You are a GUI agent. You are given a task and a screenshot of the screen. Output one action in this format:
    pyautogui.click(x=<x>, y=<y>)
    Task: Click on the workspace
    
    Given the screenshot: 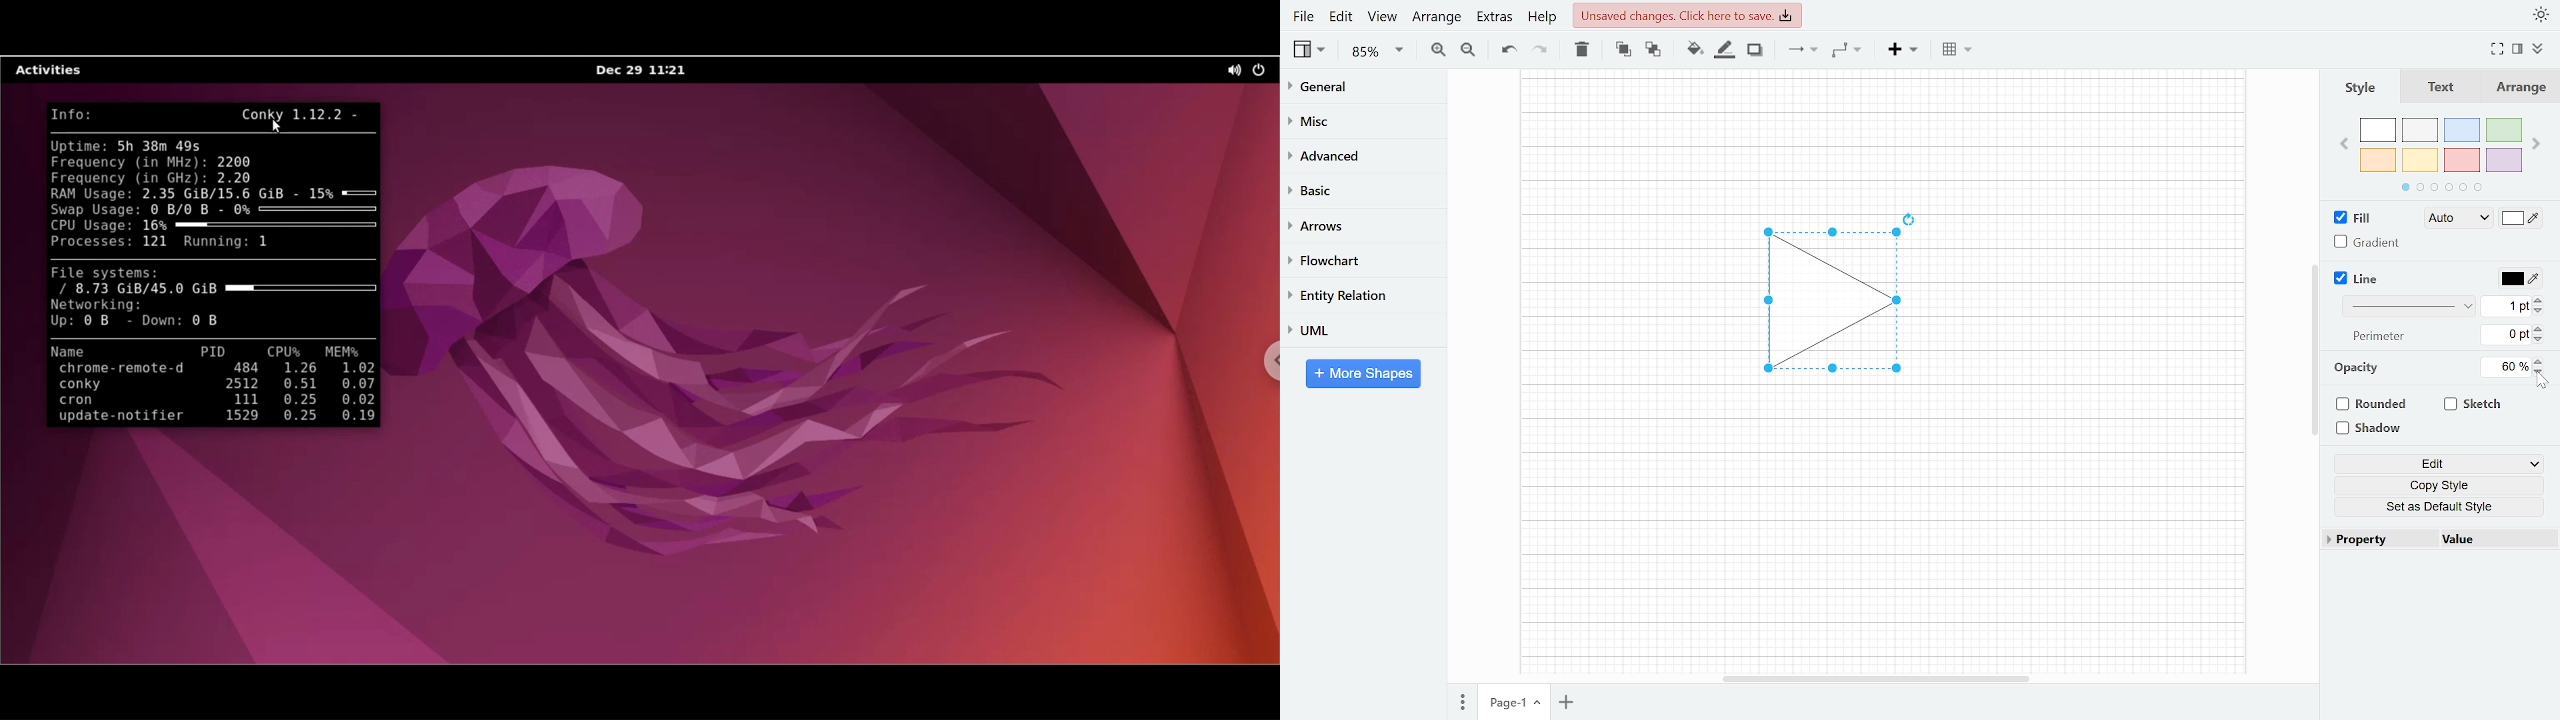 What is the action you would take?
    pyautogui.click(x=1882, y=135)
    